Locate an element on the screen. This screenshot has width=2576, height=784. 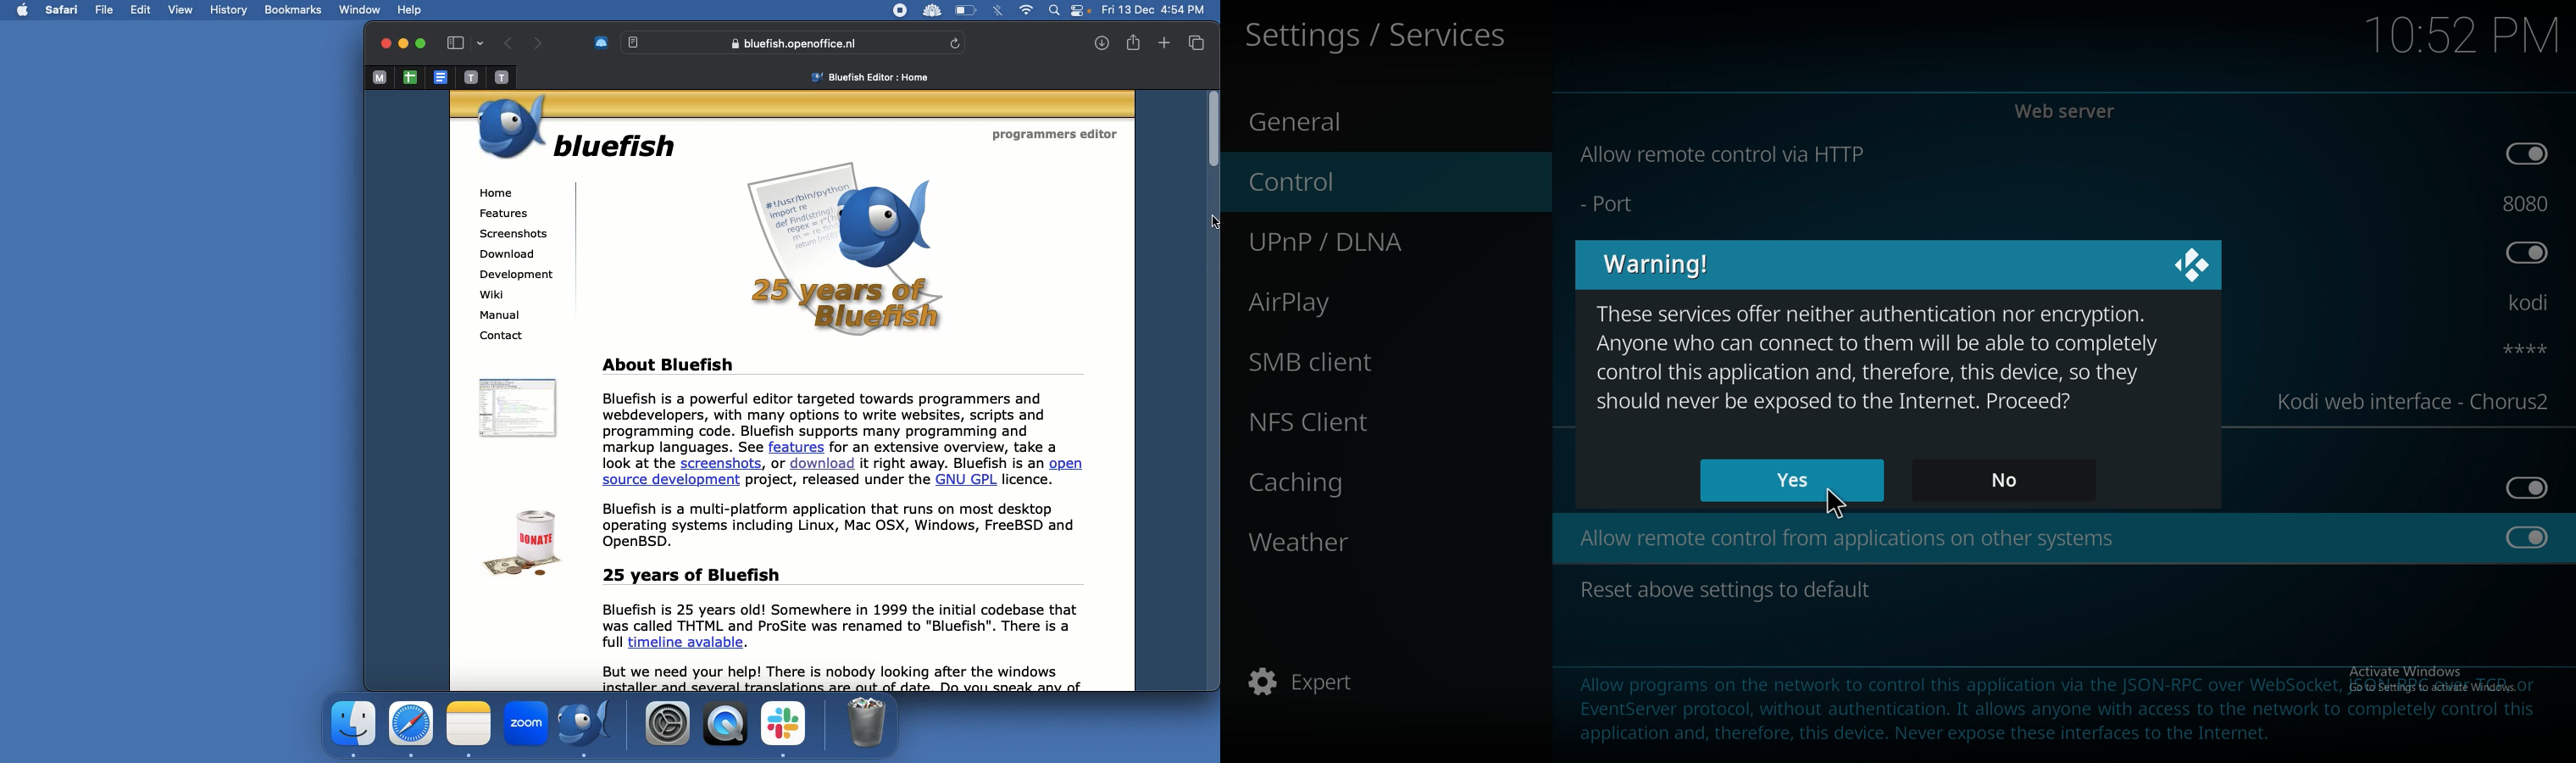
Home is located at coordinates (491, 195).